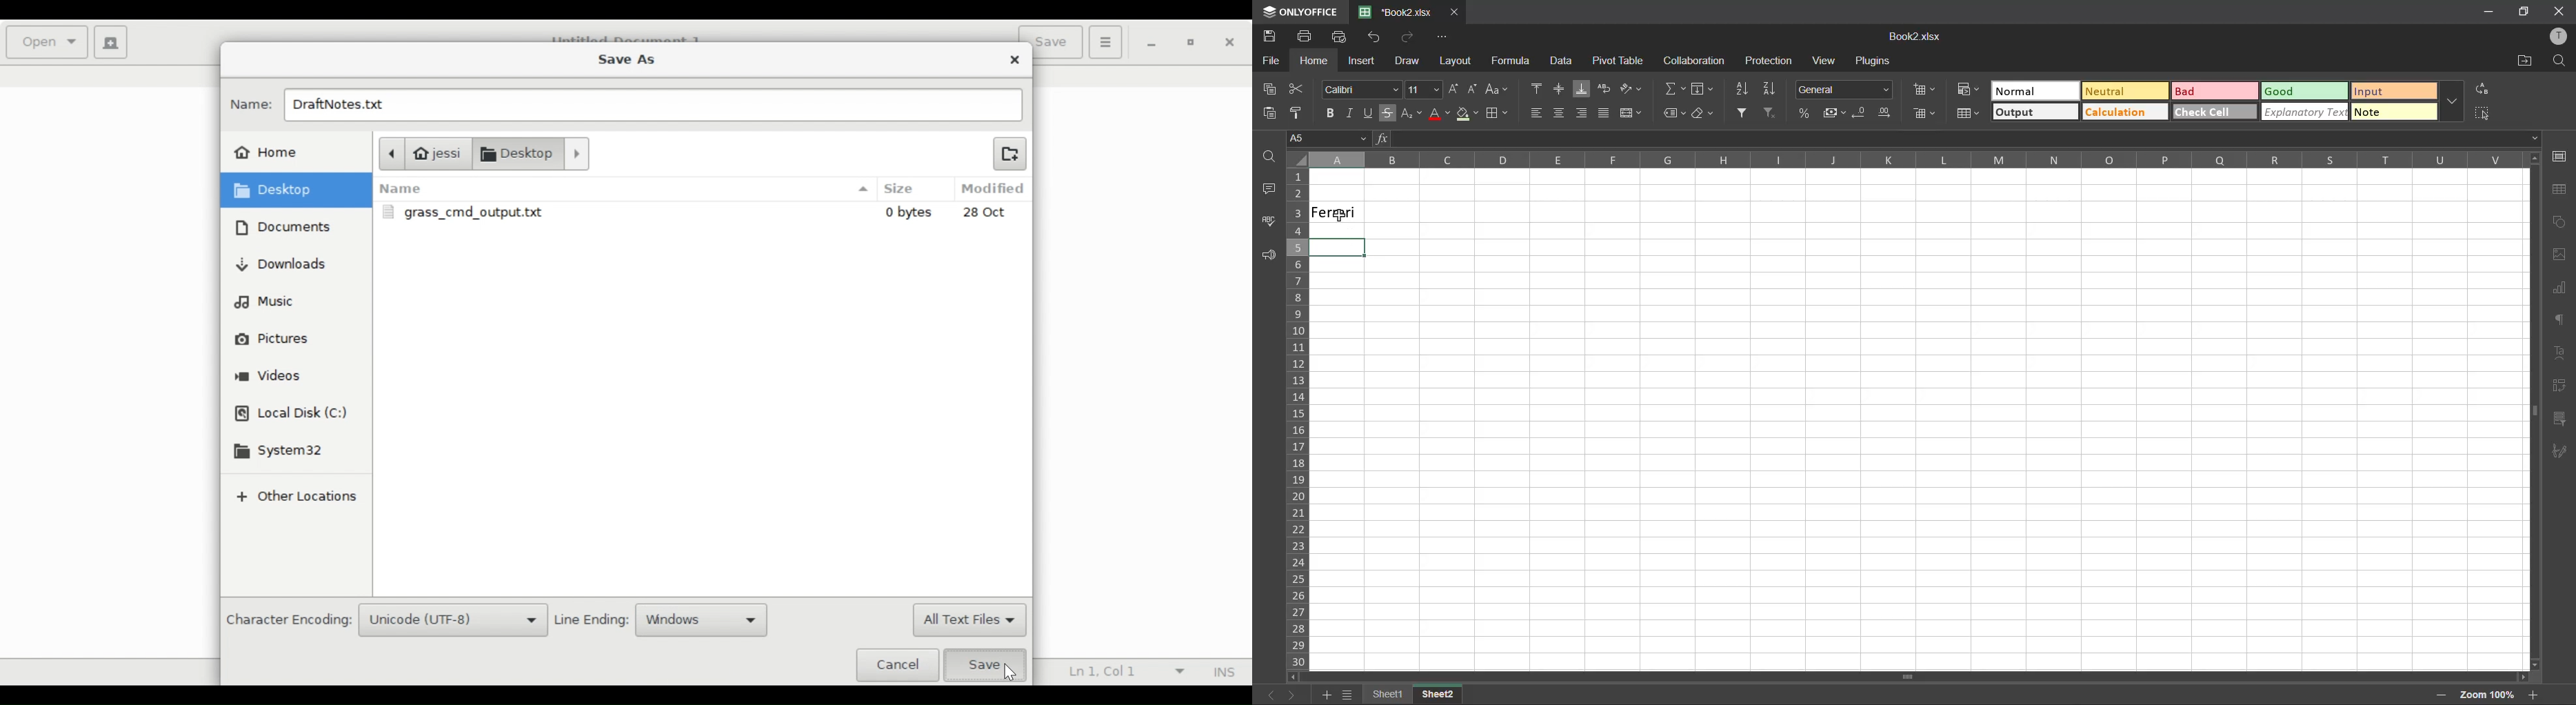 This screenshot has width=2576, height=728. What do you see at coordinates (1825, 61) in the screenshot?
I see `view` at bounding box center [1825, 61].